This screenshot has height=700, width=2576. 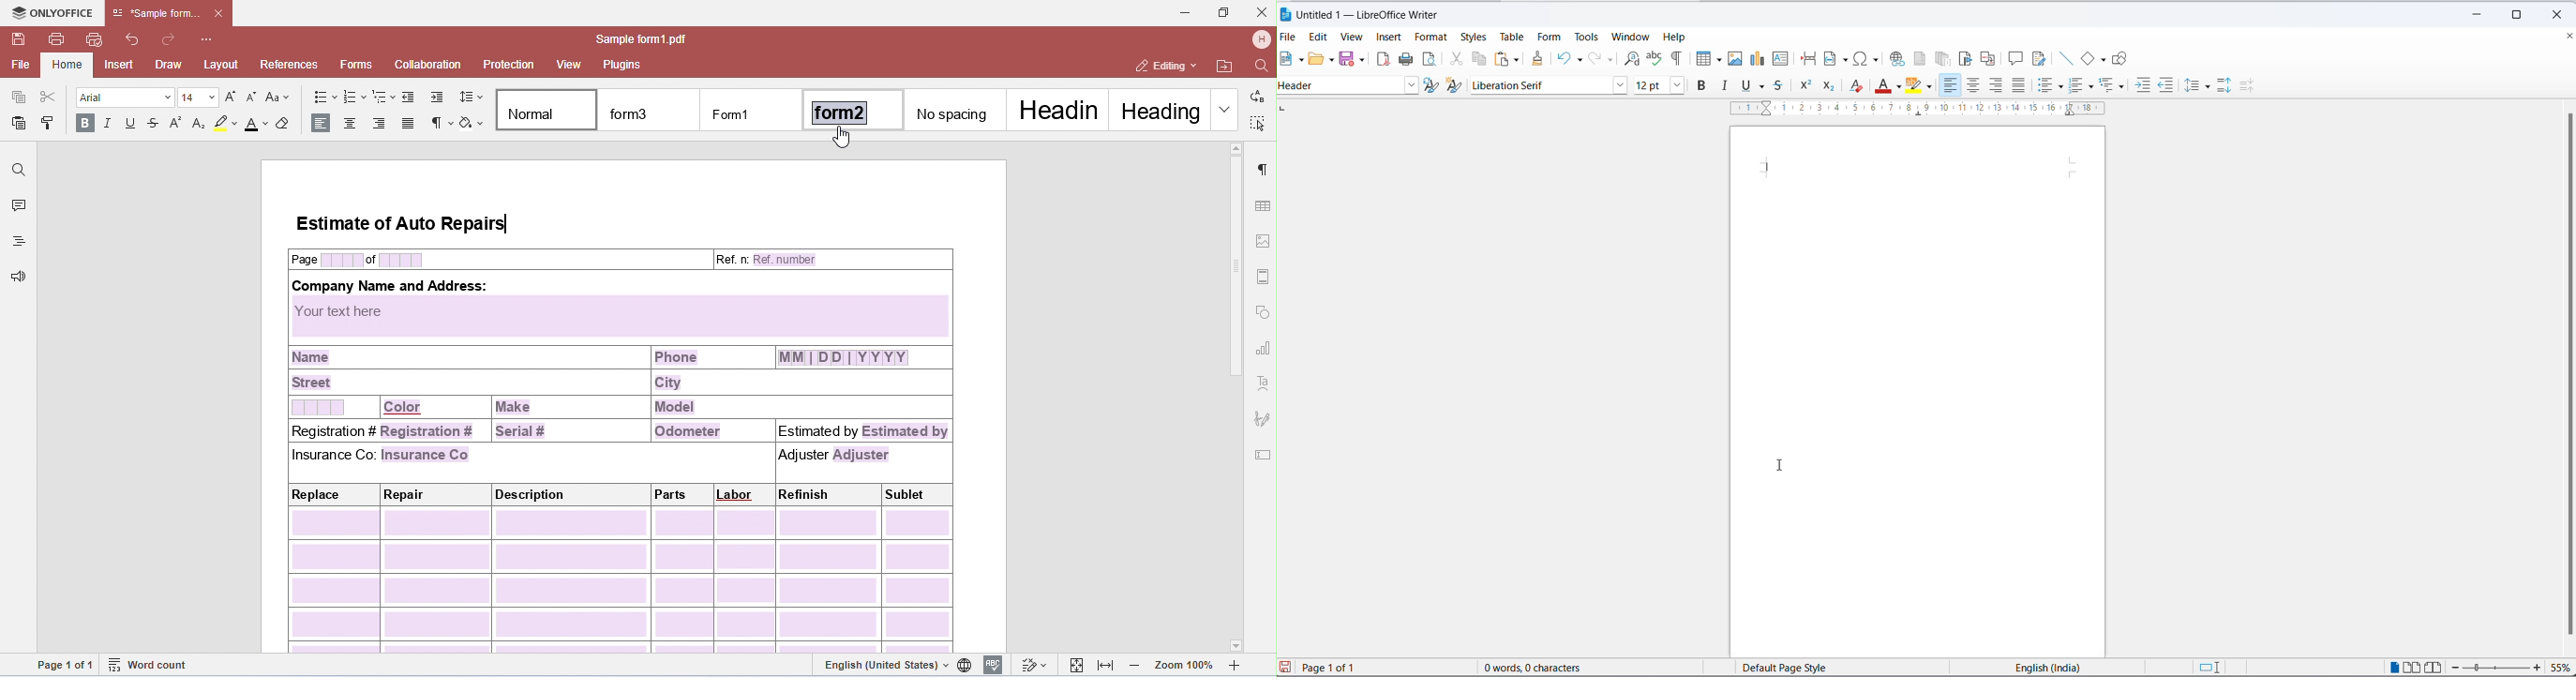 I want to click on basic shapes, so click(x=2087, y=58).